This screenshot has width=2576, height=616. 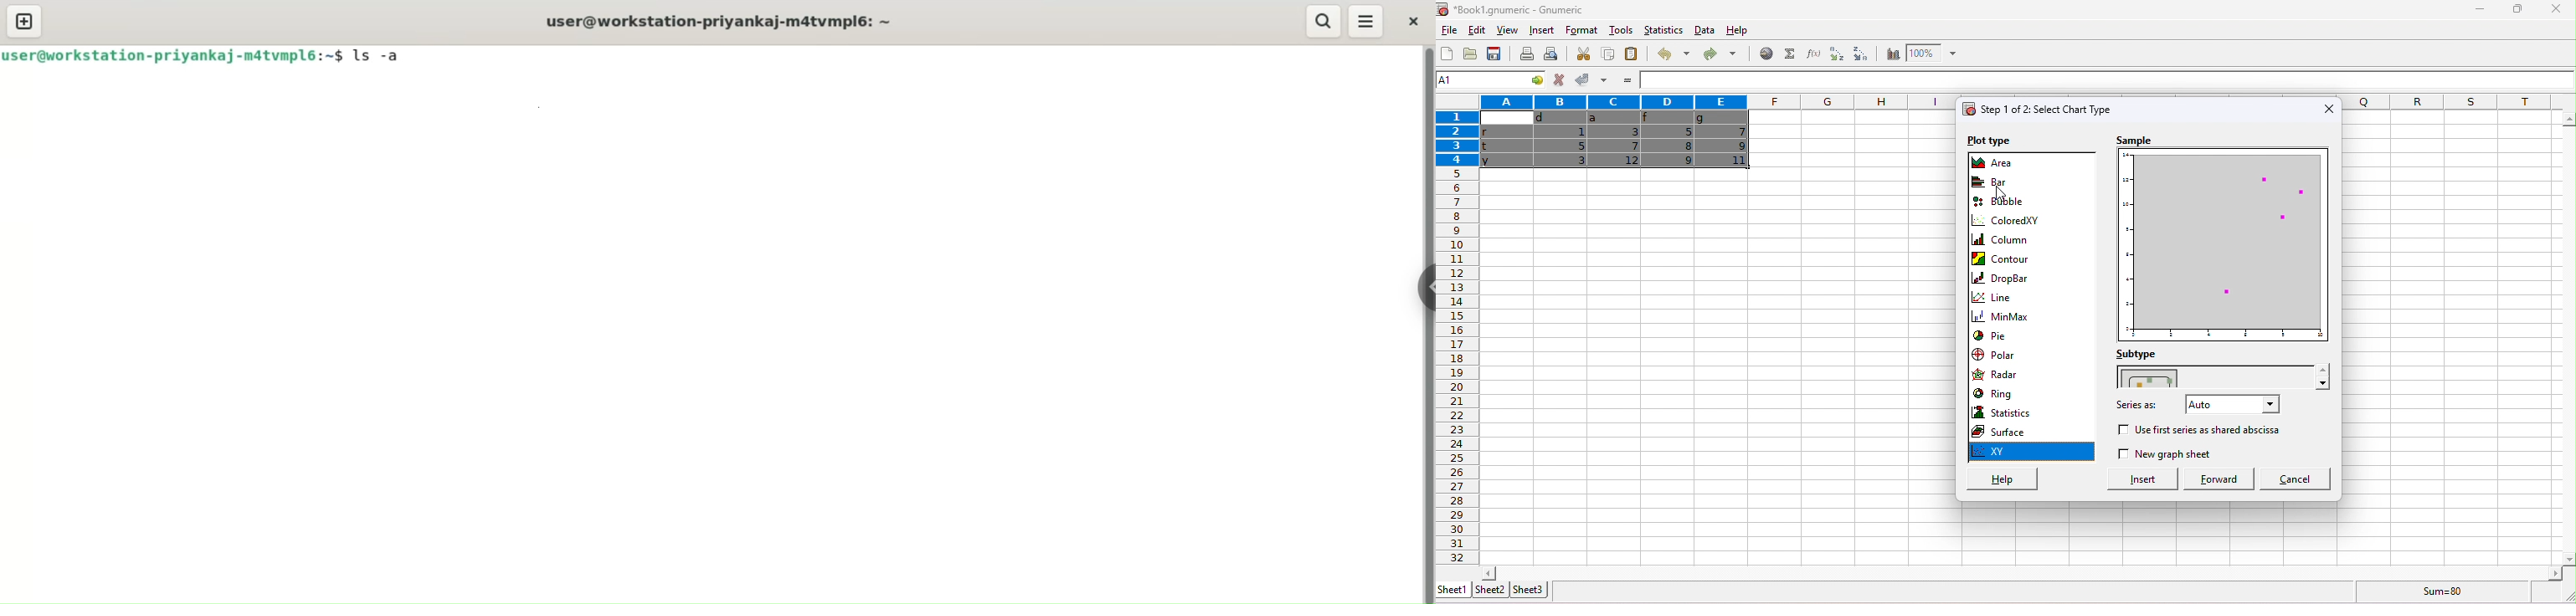 I want to click on xy, so click(x=2031, y=453).